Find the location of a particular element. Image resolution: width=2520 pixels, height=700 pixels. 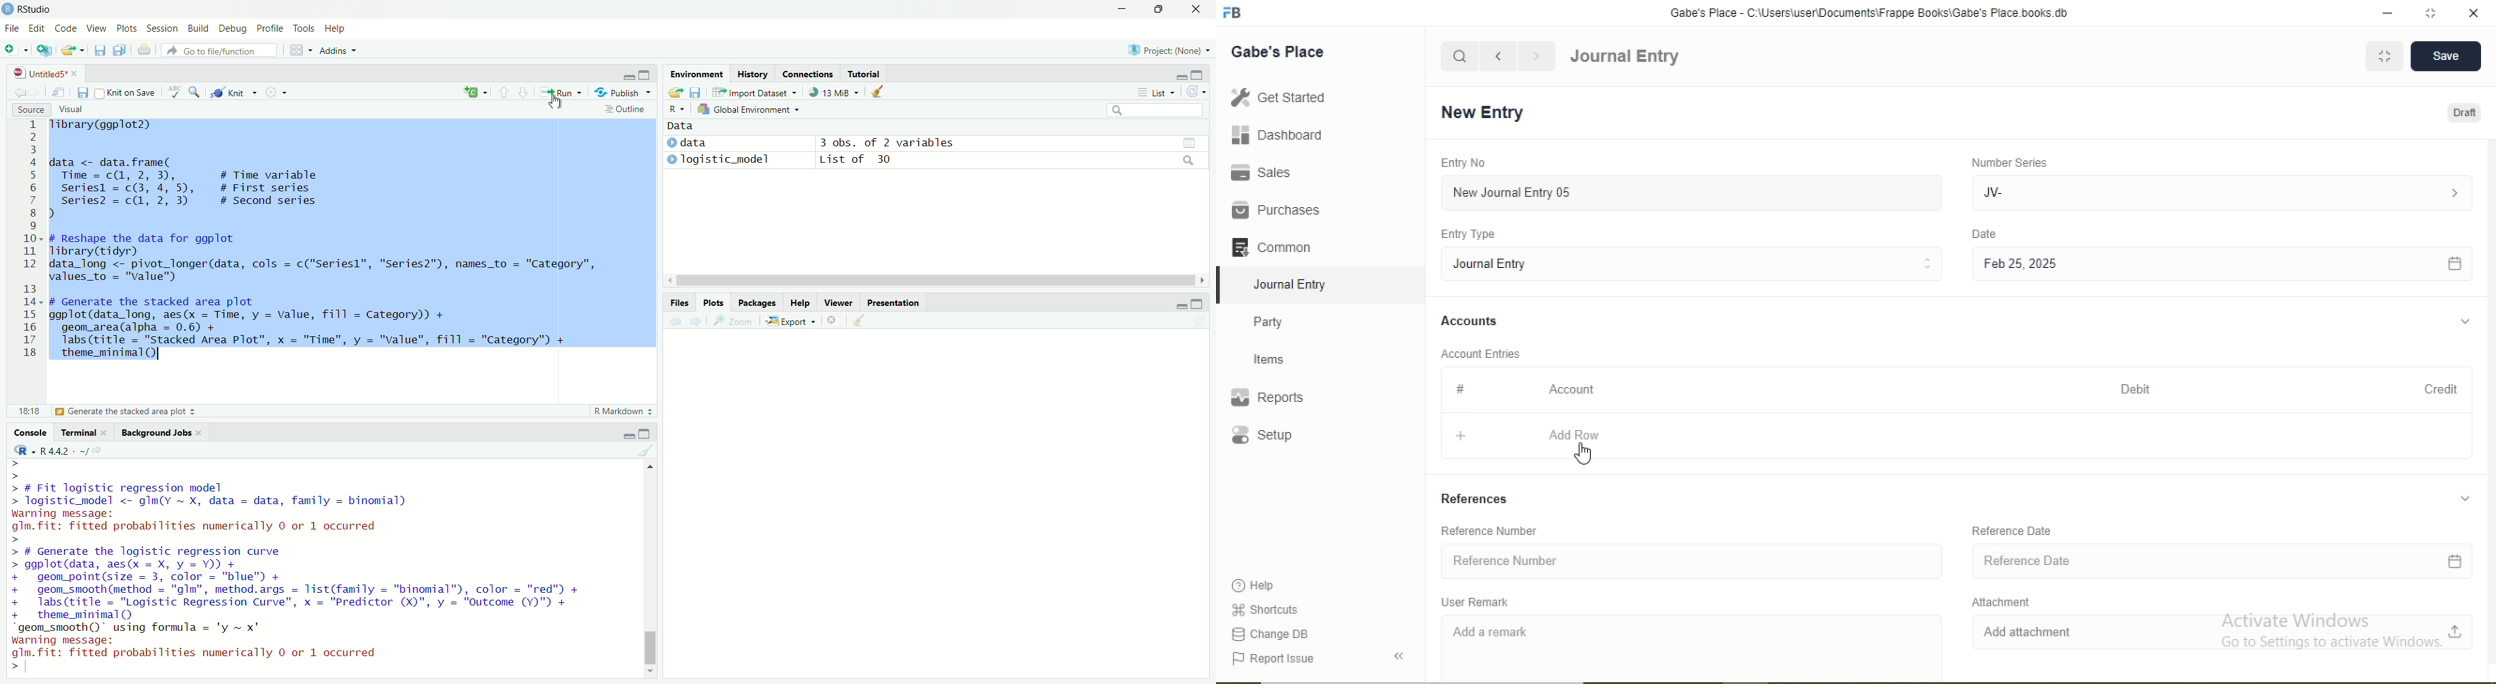

minimise is located at coordinates (1177, 305).